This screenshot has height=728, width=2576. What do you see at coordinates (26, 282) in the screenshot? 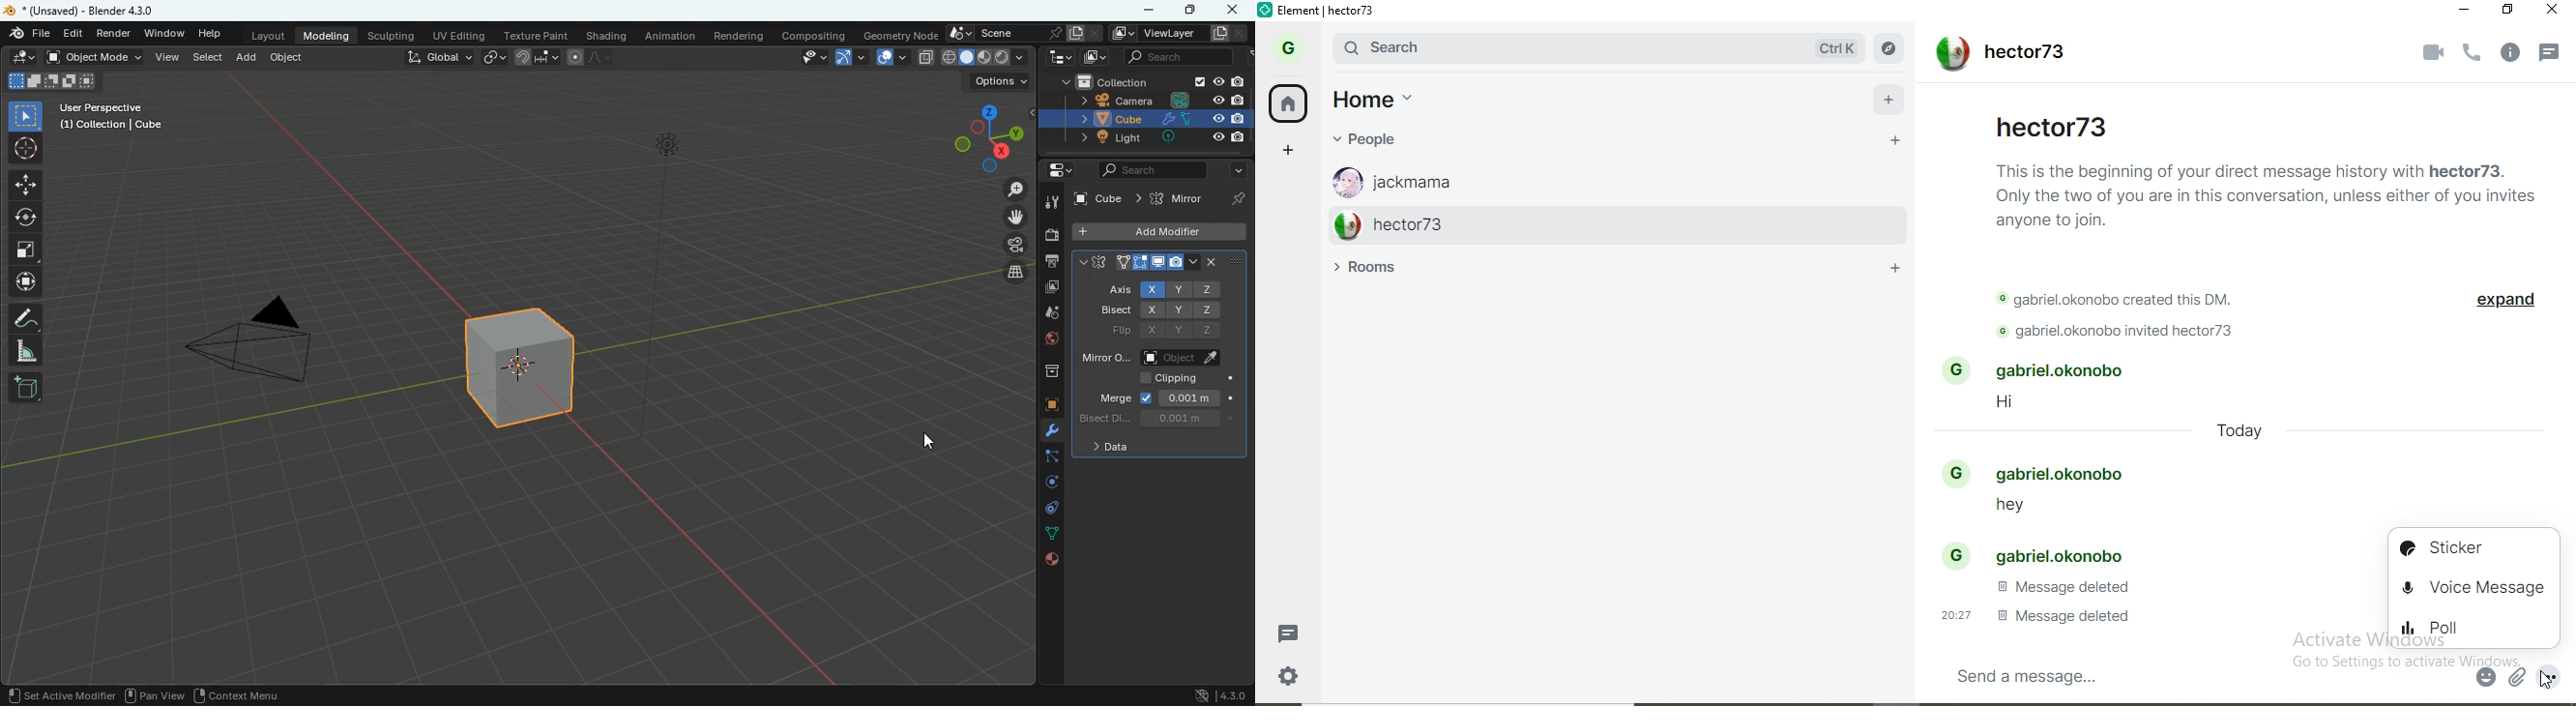
I see `move cube` at bounding box center [26, 282].